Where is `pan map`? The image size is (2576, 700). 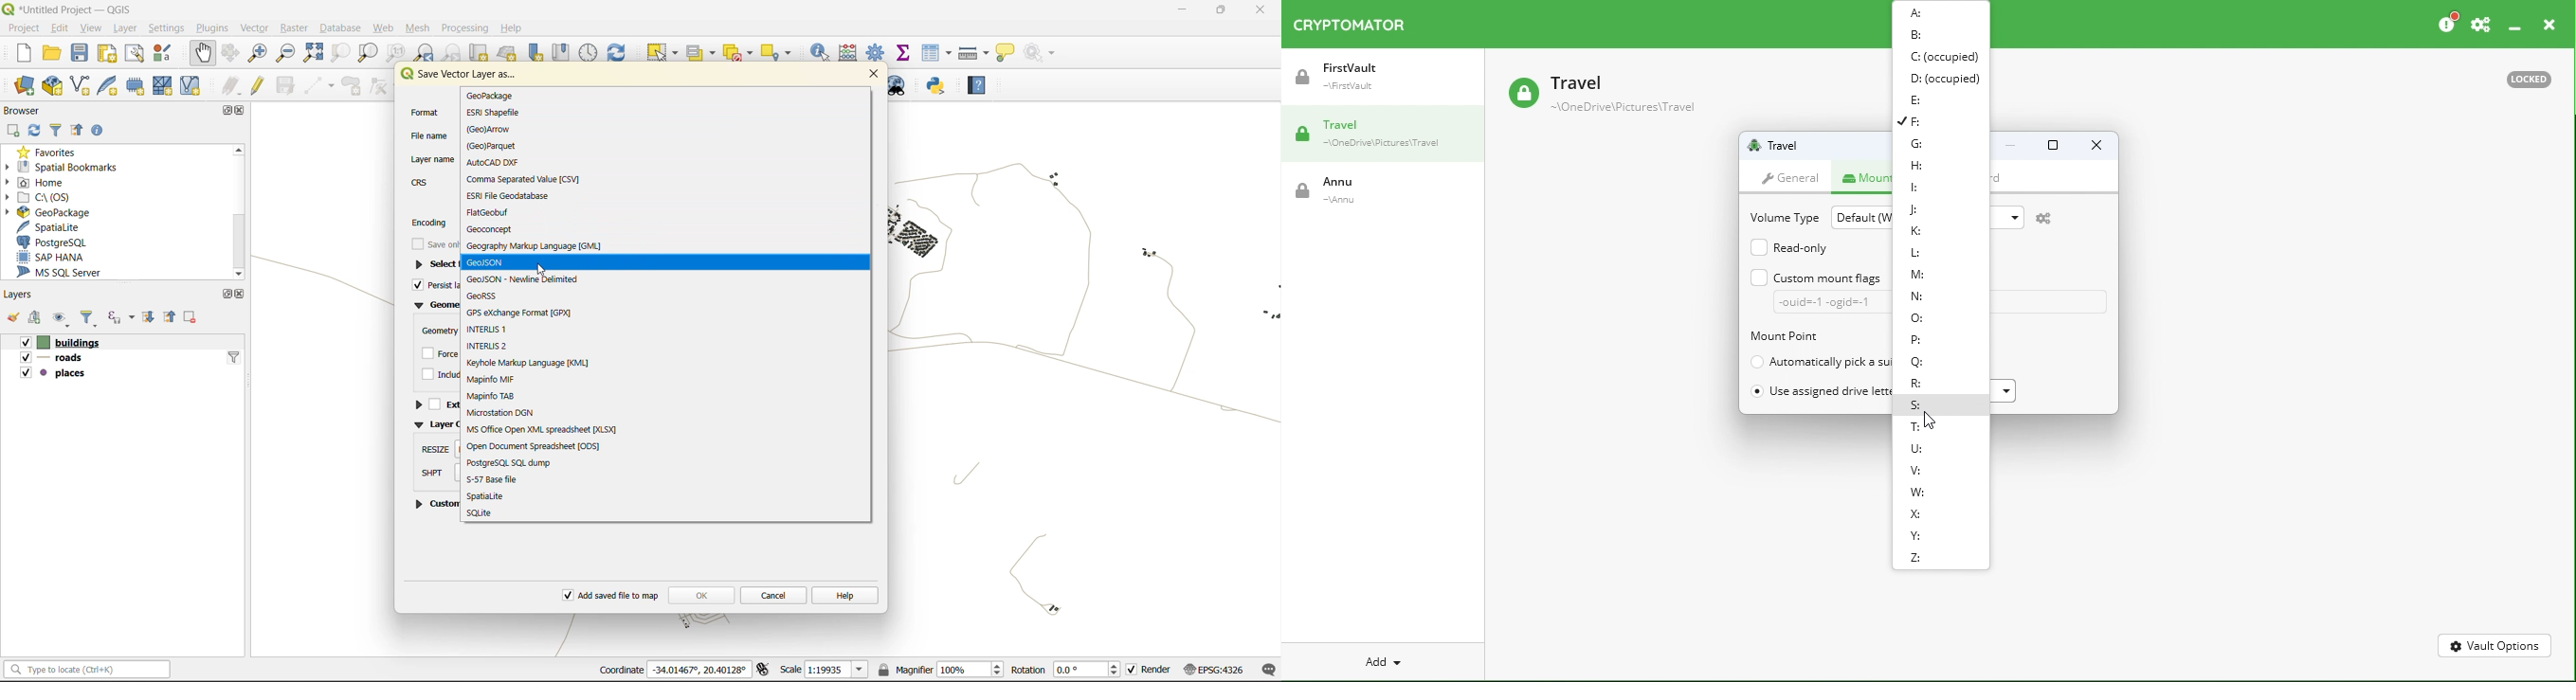 pan map is located at coordinates (203, 55).